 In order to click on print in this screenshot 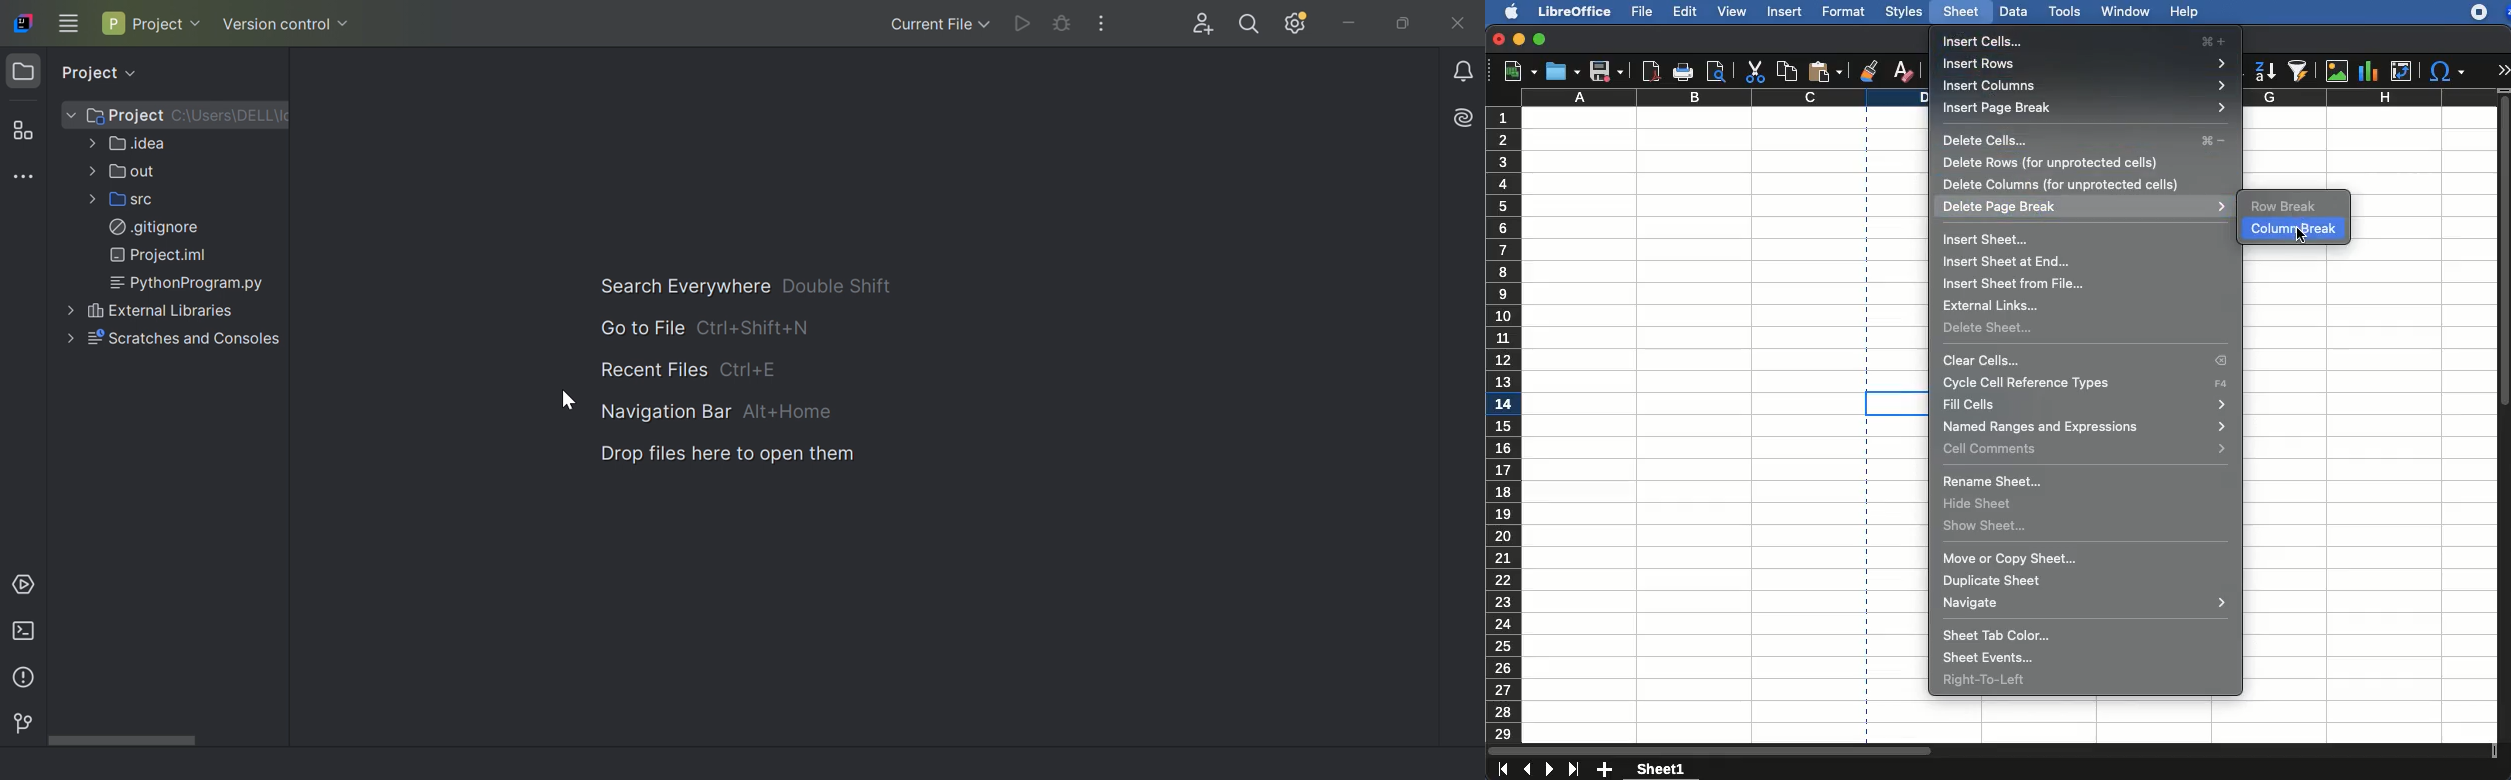, I will do `click(1684, 73)`.